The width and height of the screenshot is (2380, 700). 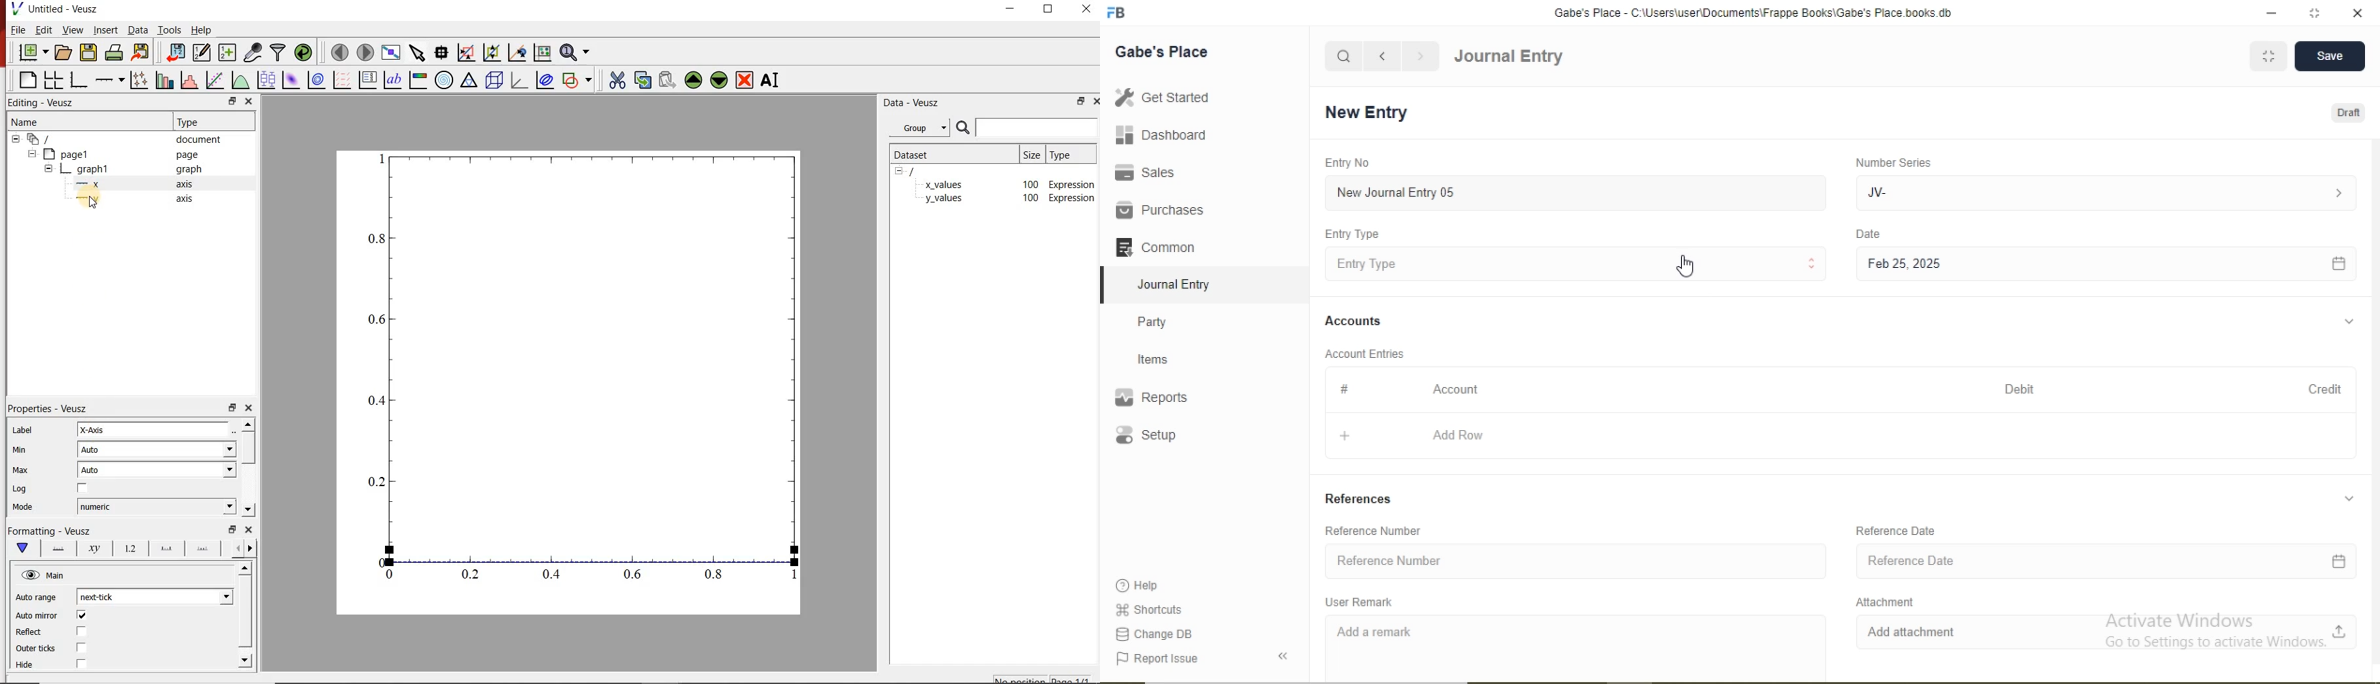 What do you see at coordinates (1509, 57) in the screenshot?
I see `Journal Entry` at bounding box center [1509, 57].